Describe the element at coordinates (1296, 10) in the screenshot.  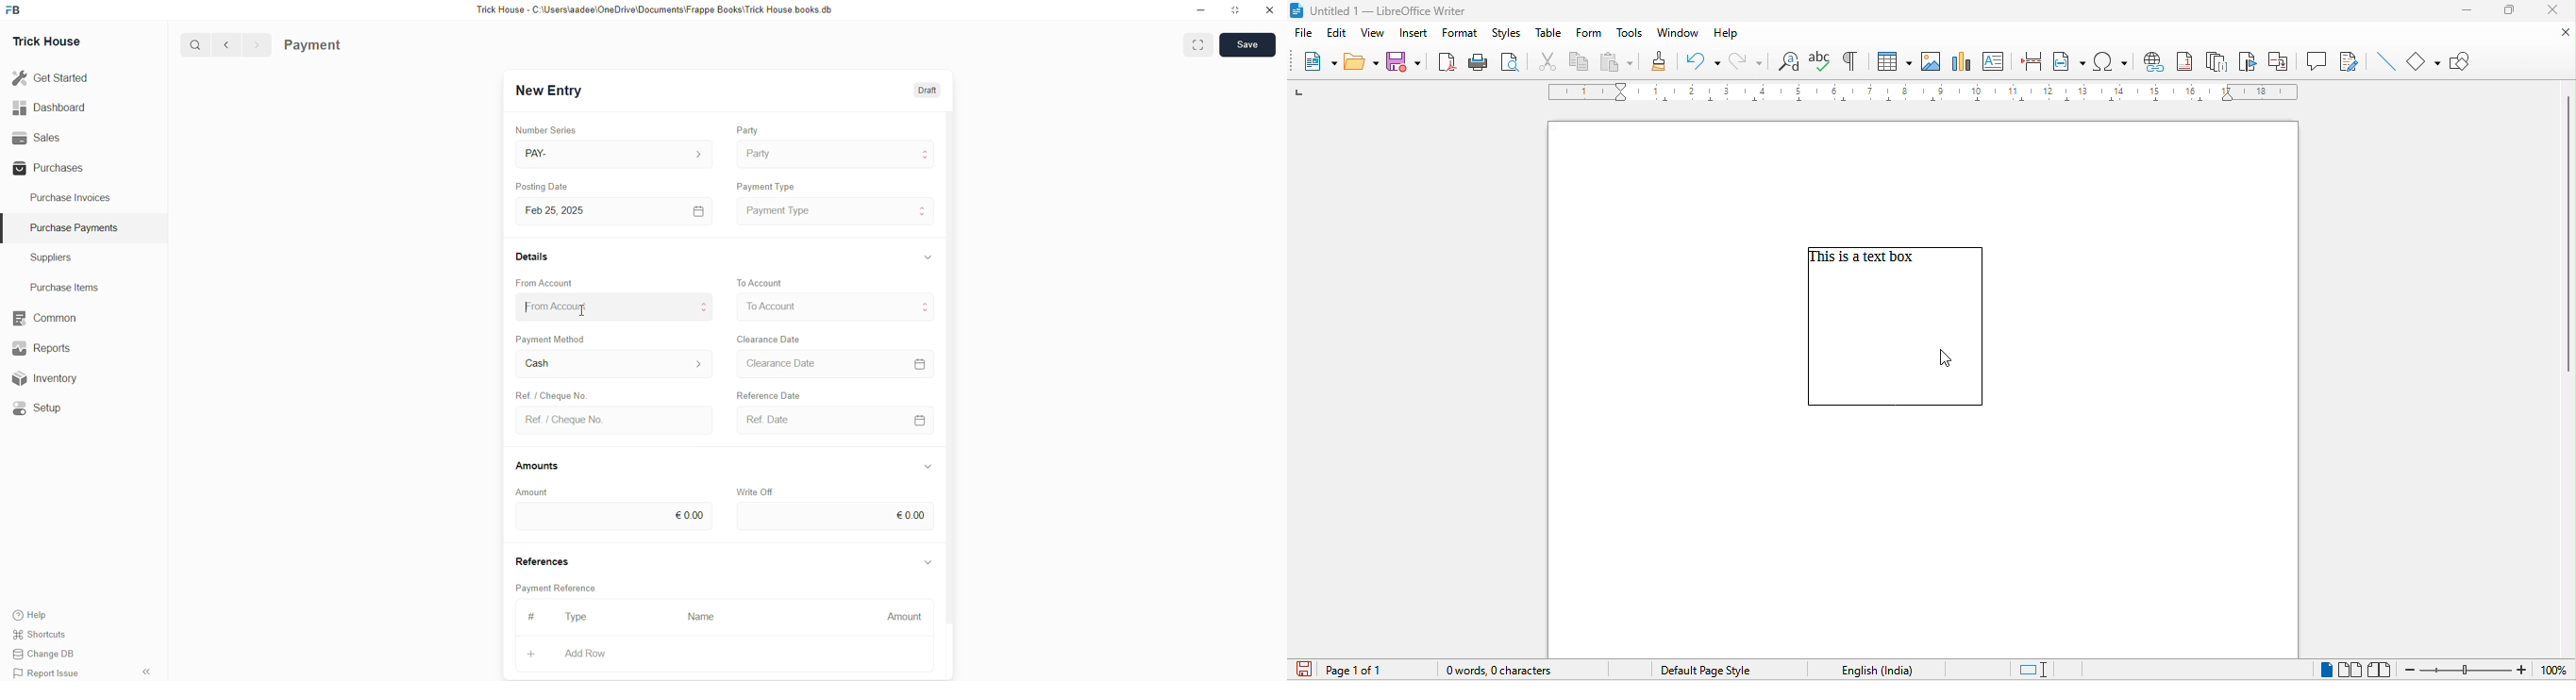
I see `libreoffice logo` at that location.